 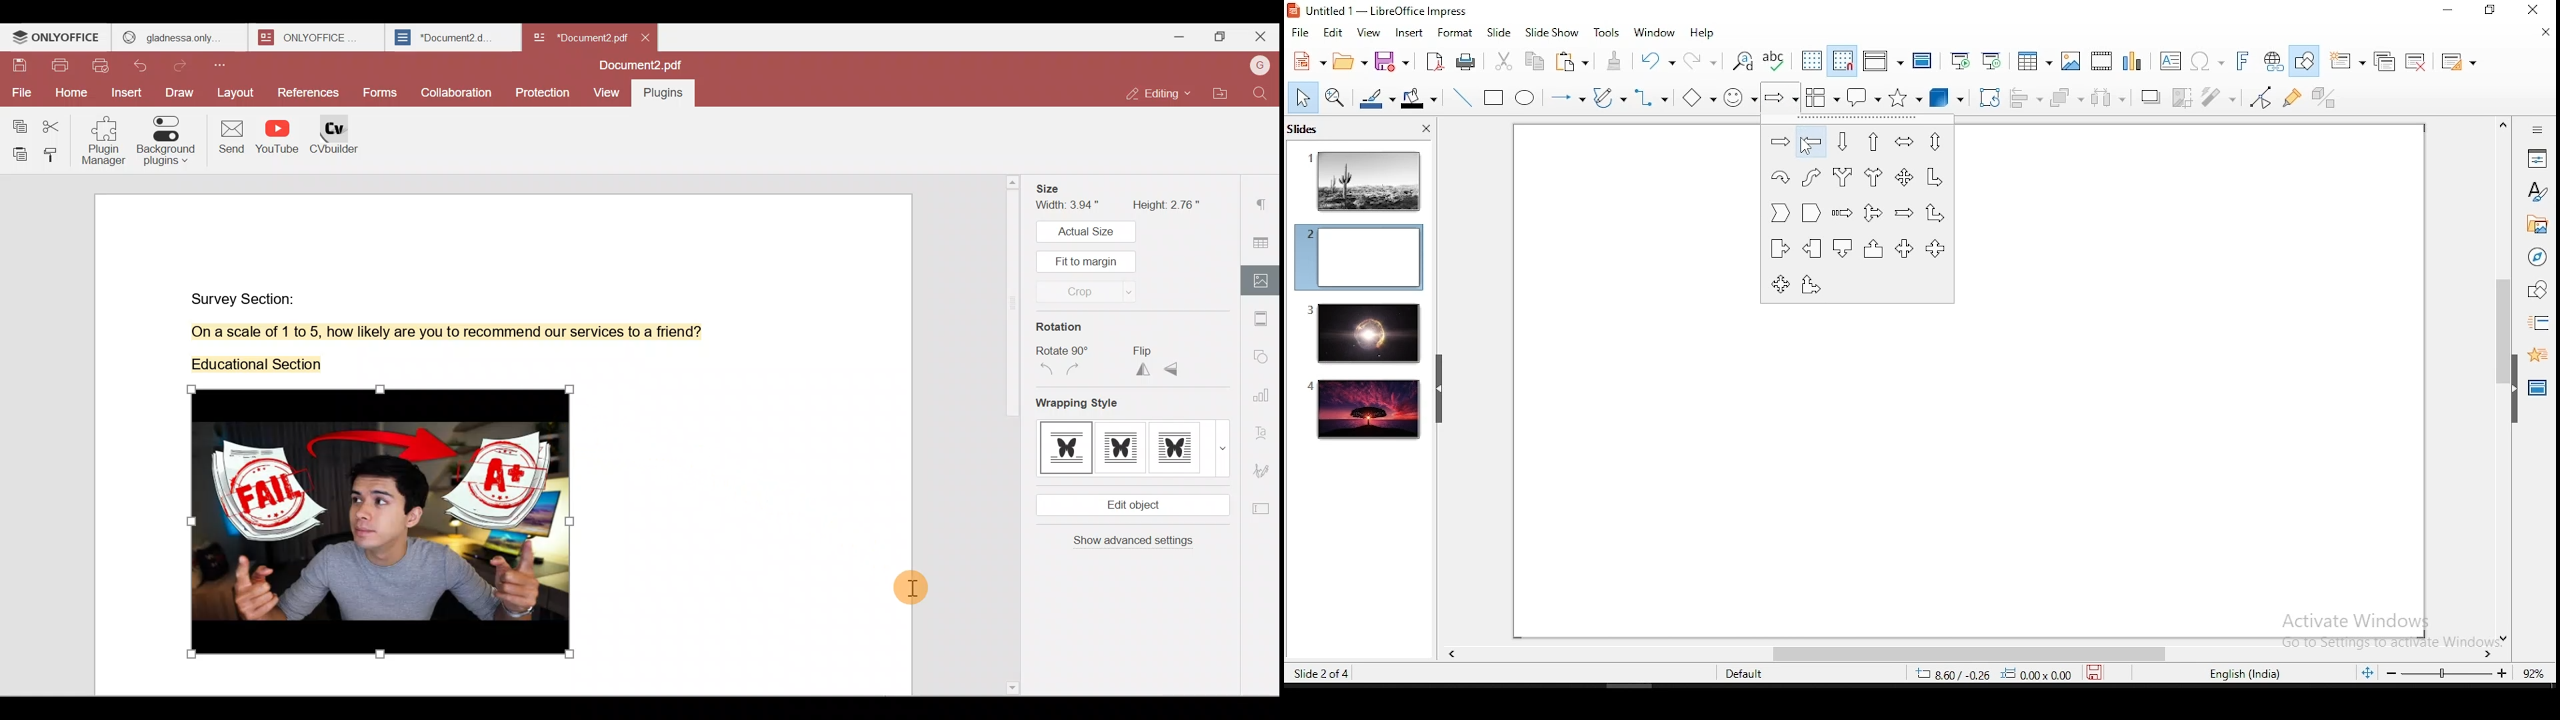 I want to click on Document2.d, so click(x=452, y=38).